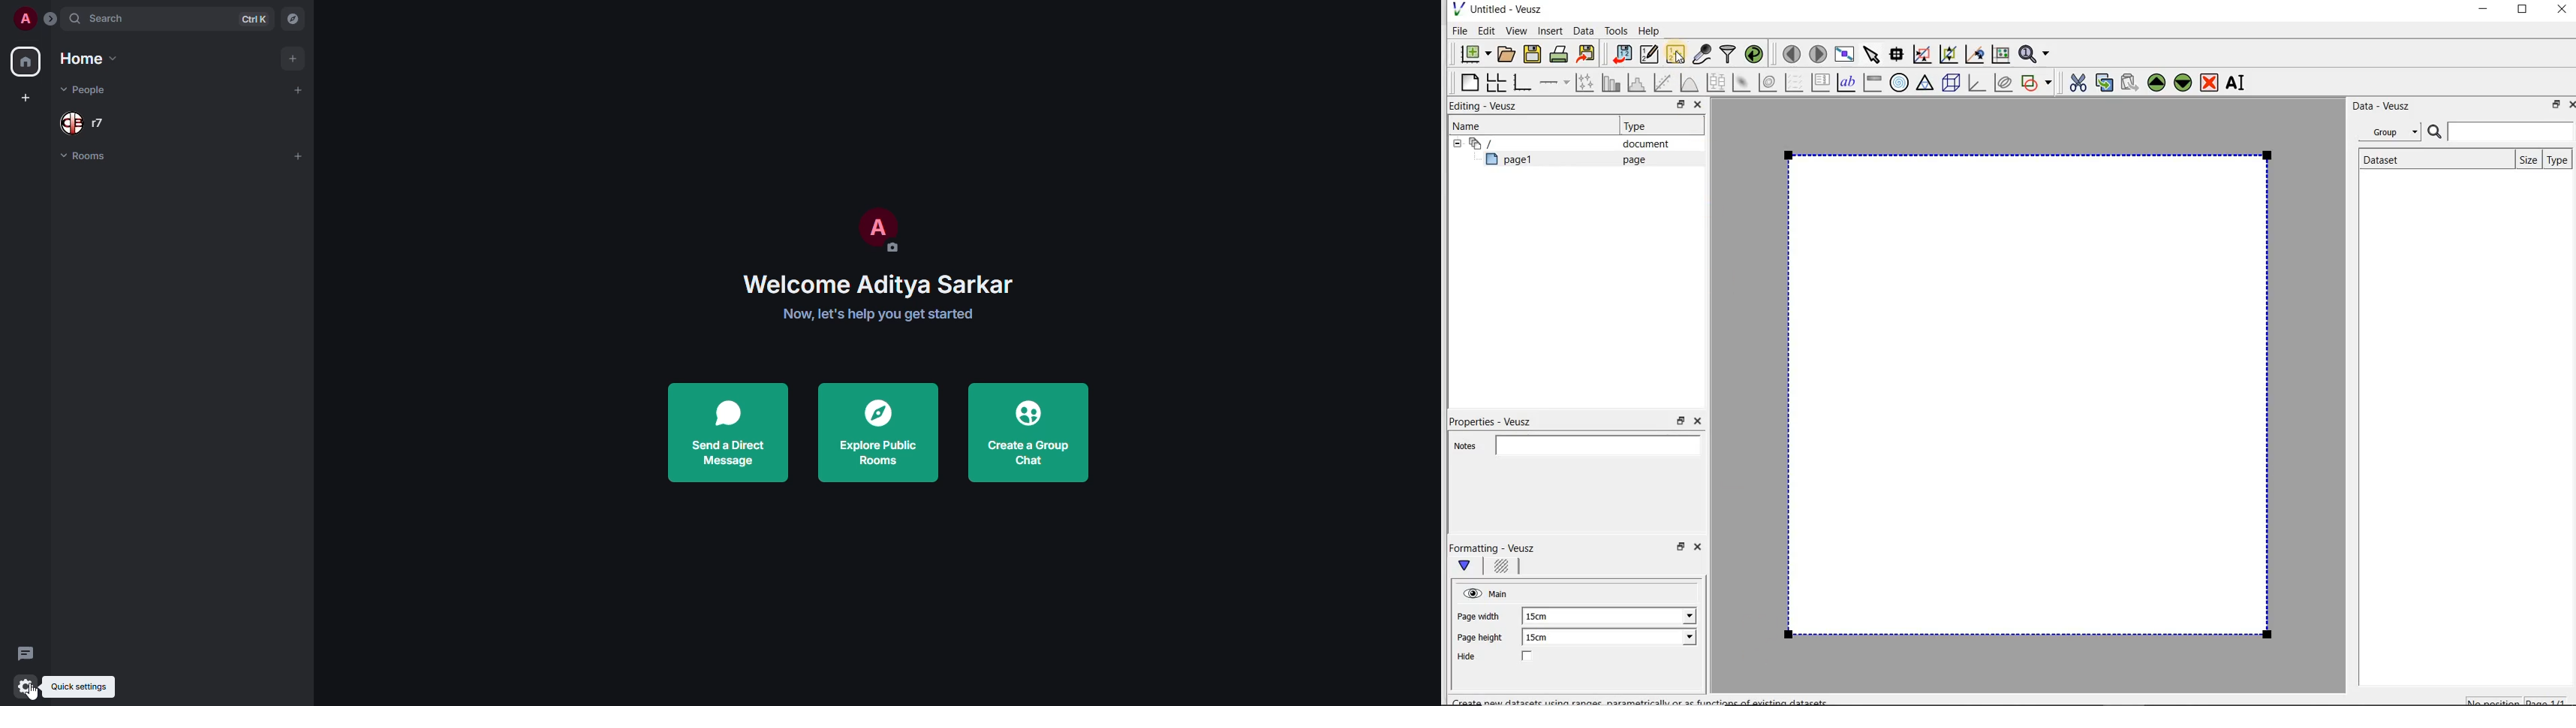  What do you see at coordinates (1674, 616) in the screenshot?
I see `Page width dropdown` at bounding box center [1674, 616].